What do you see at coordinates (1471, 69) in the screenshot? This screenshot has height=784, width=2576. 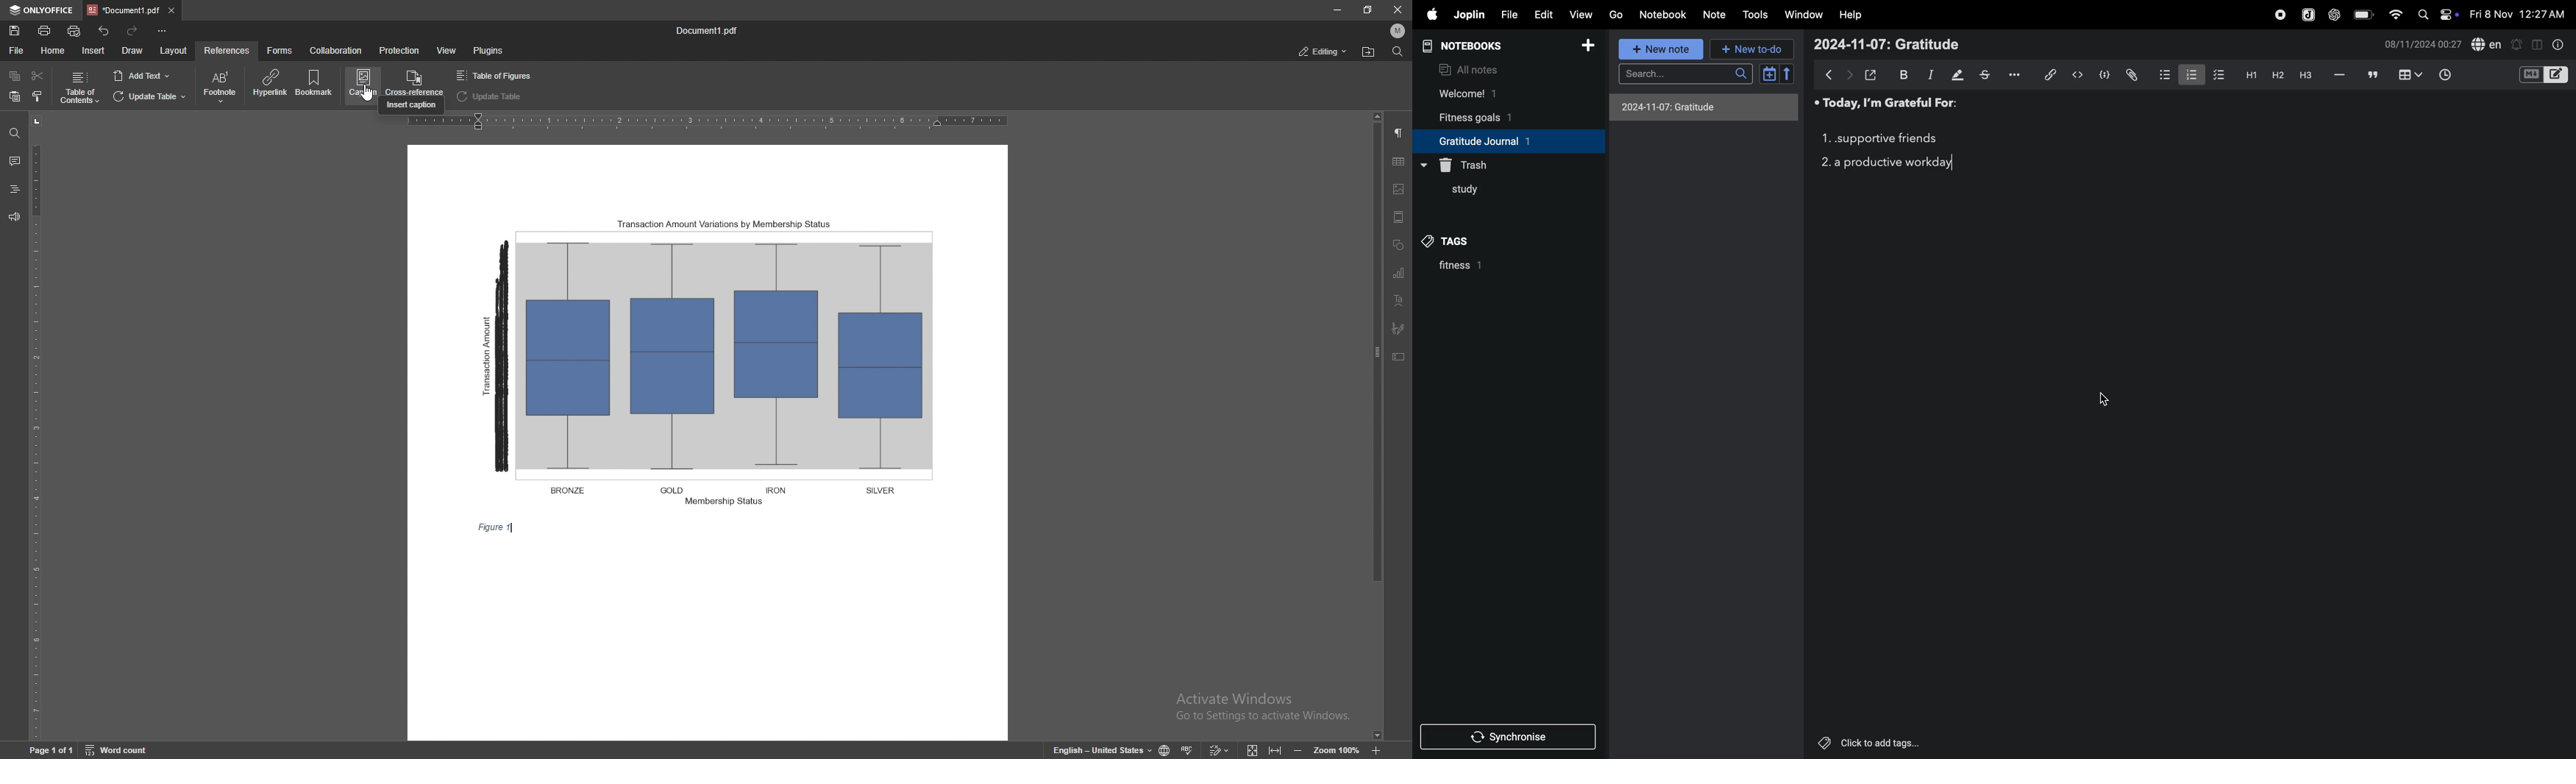 I see `all notes` at bounding box center [1471, 69].